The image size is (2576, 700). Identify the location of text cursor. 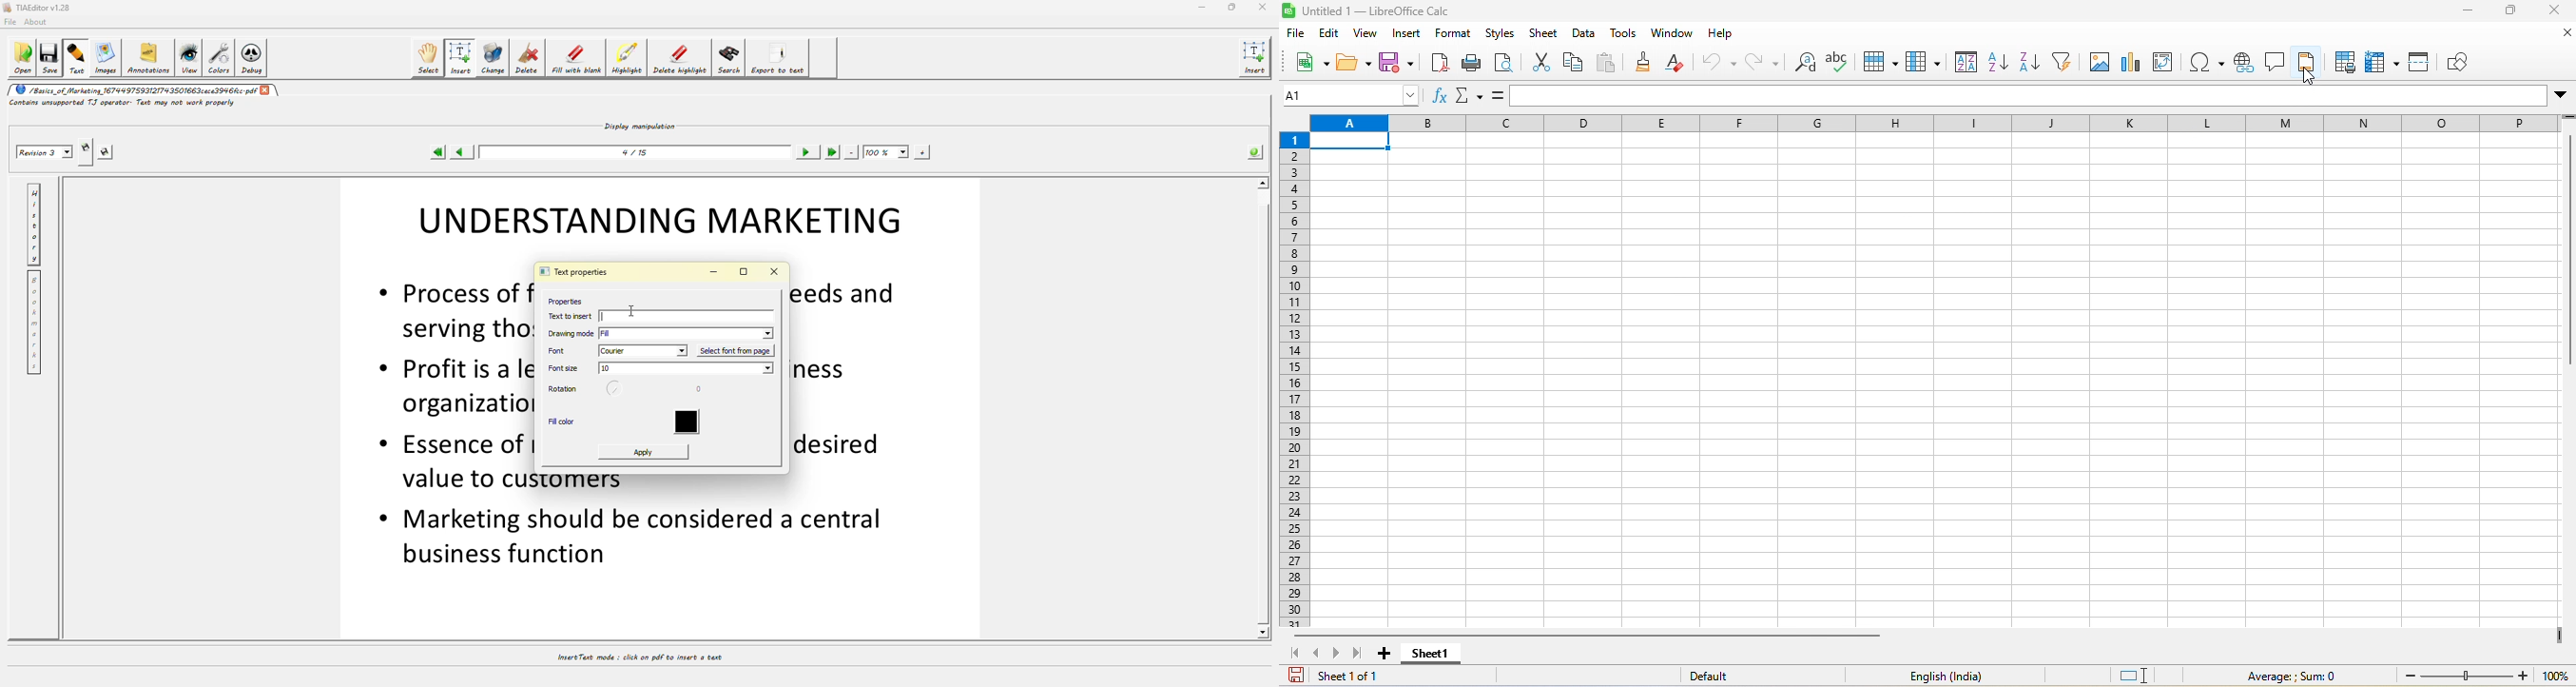
(634, 309).